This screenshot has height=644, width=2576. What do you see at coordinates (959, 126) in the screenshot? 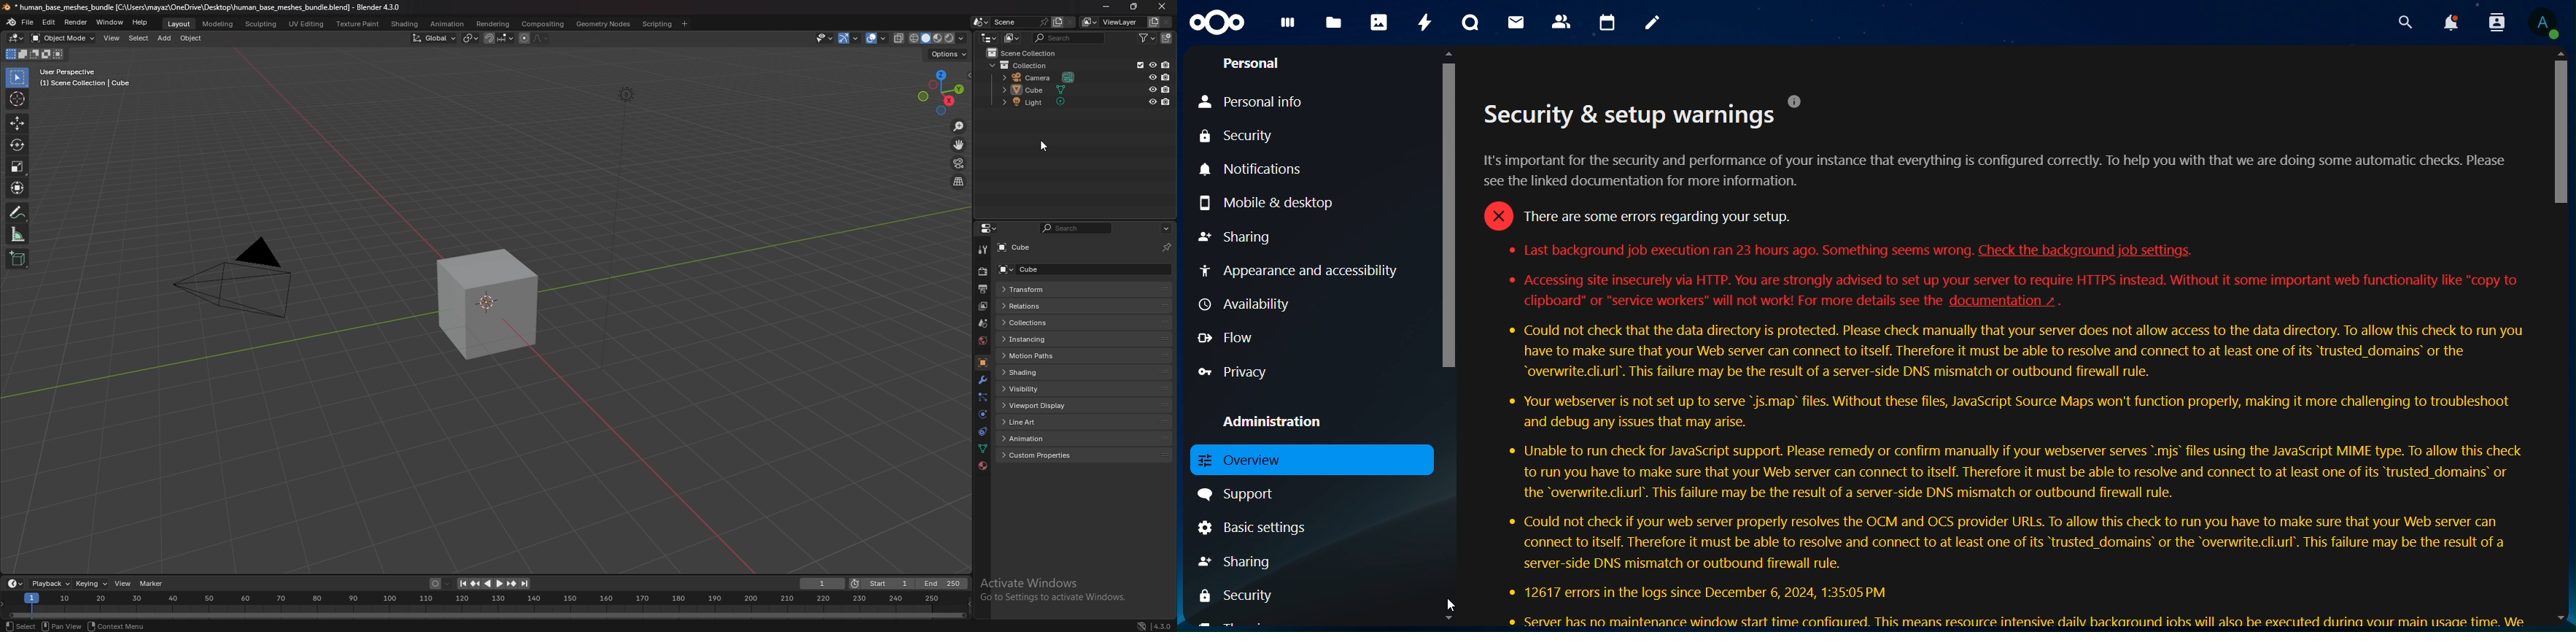
I see `zoom` at bounding box center [959, 126].